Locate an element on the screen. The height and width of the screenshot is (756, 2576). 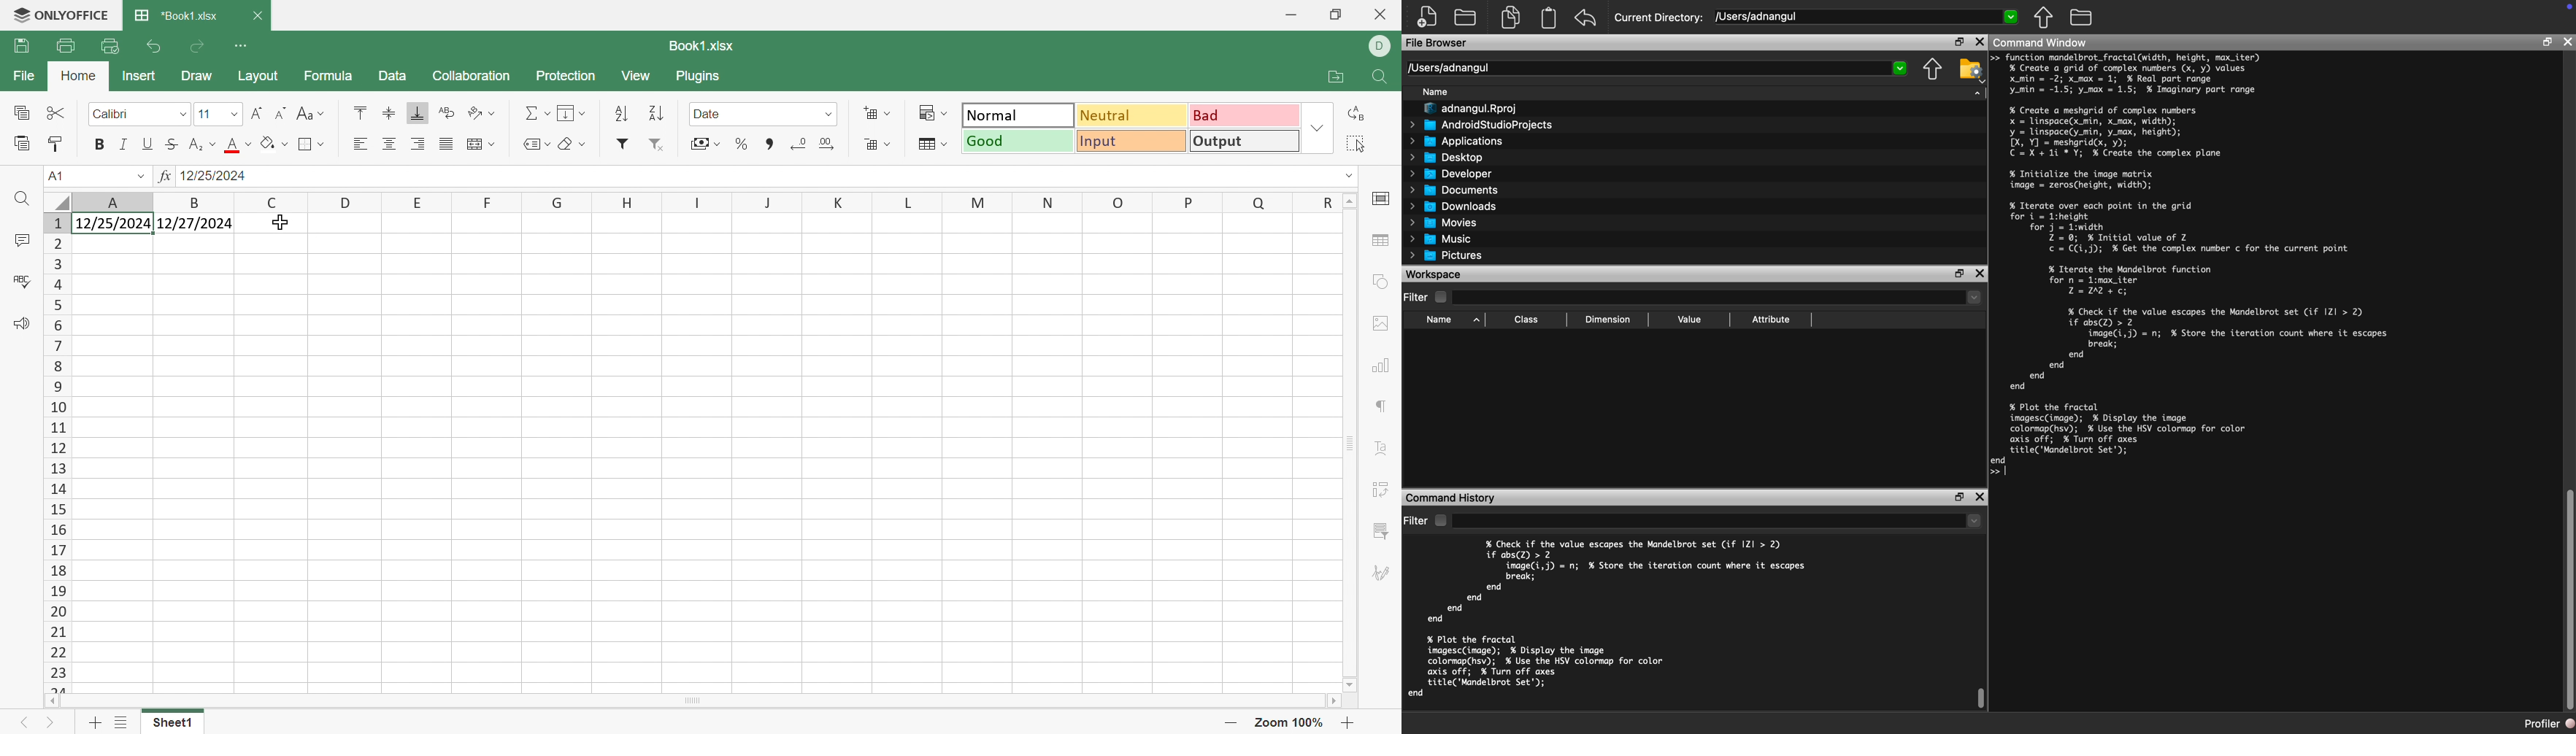
Copy is located at coordinates (1511, 16).